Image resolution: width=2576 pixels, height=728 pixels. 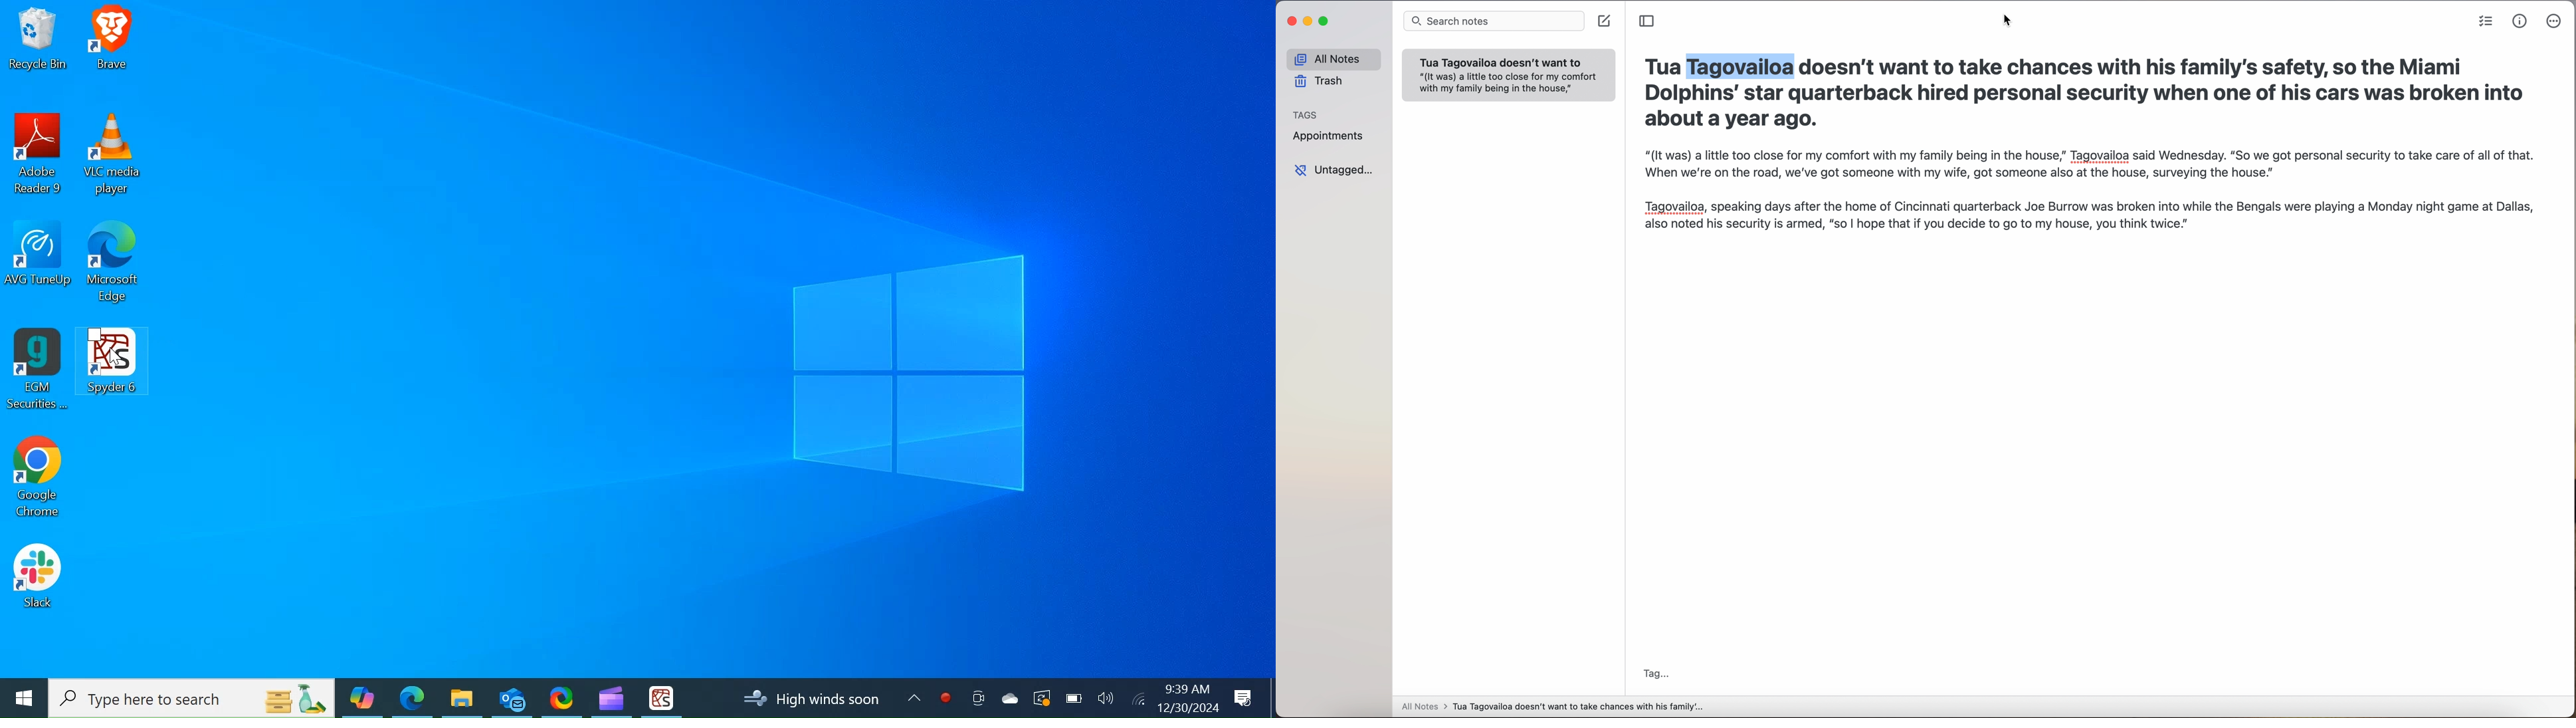 What do you see at coordinates (1604, 22) in the screenshot?
I see `create note` at bounding box center [1604, 22].